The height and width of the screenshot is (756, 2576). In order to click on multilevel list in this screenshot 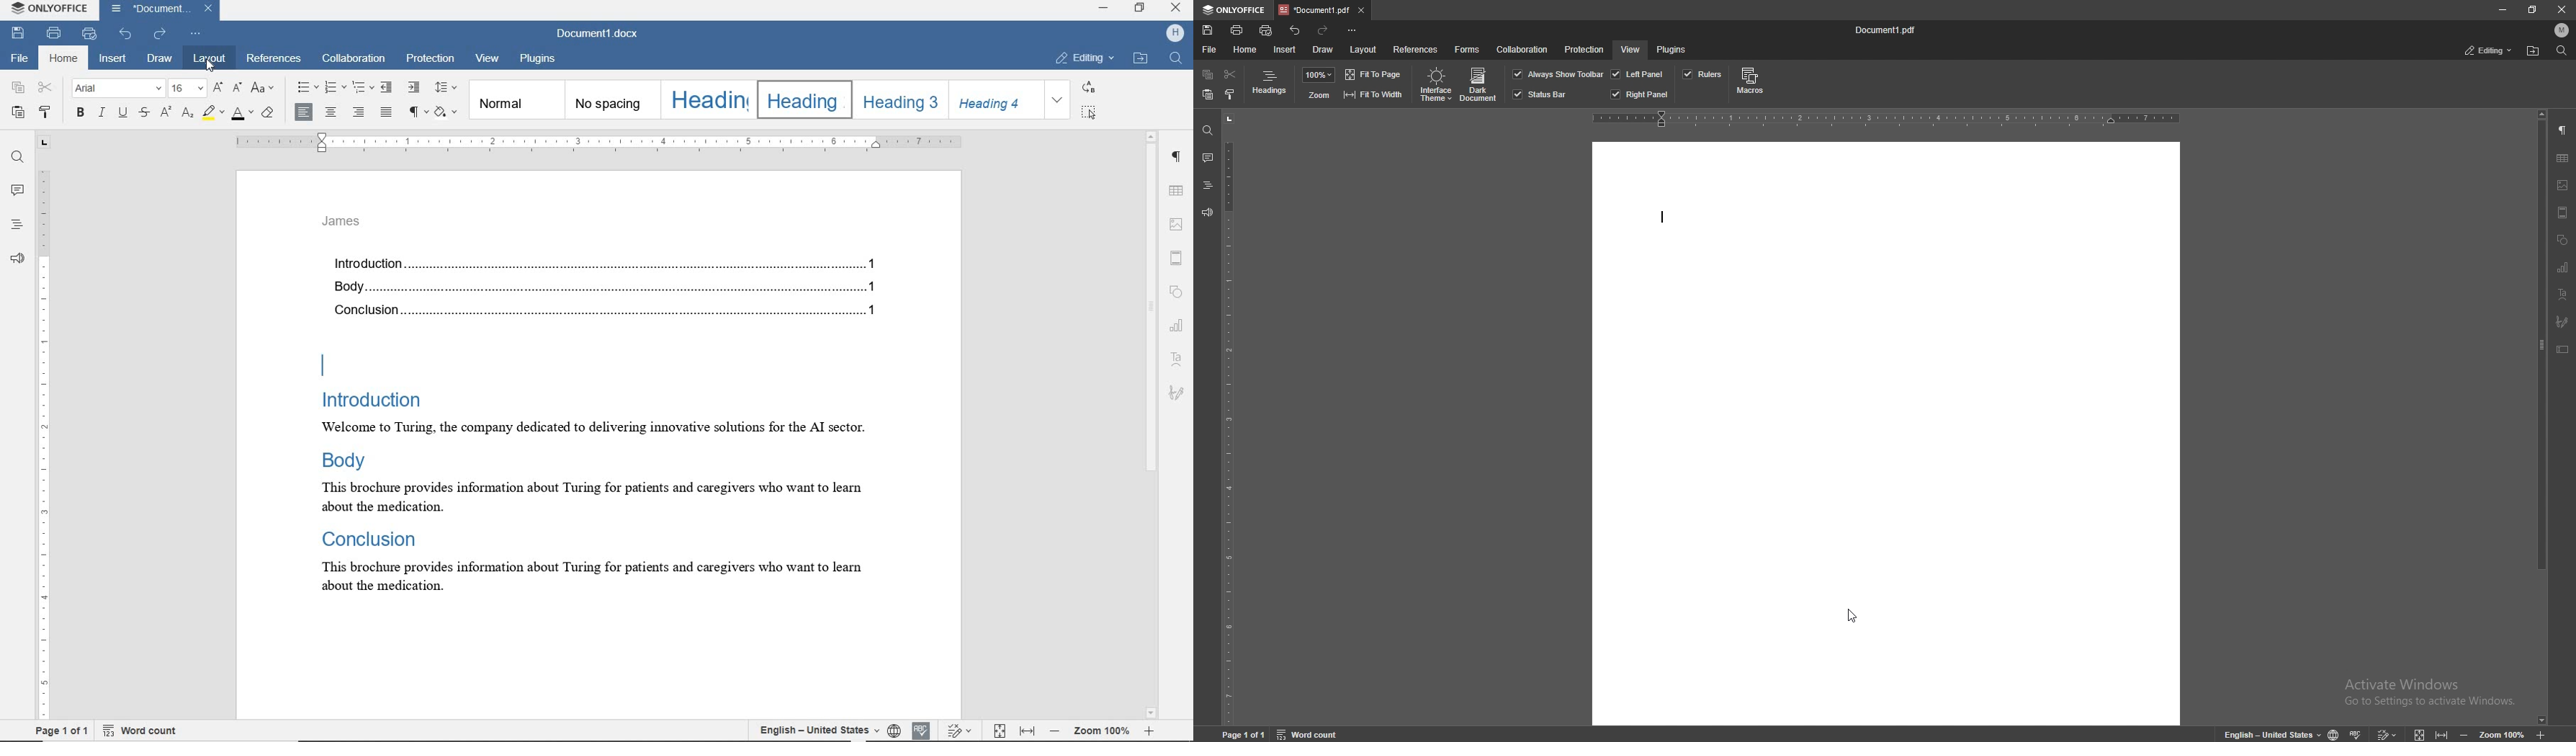, I will do `click(364, 88)`.